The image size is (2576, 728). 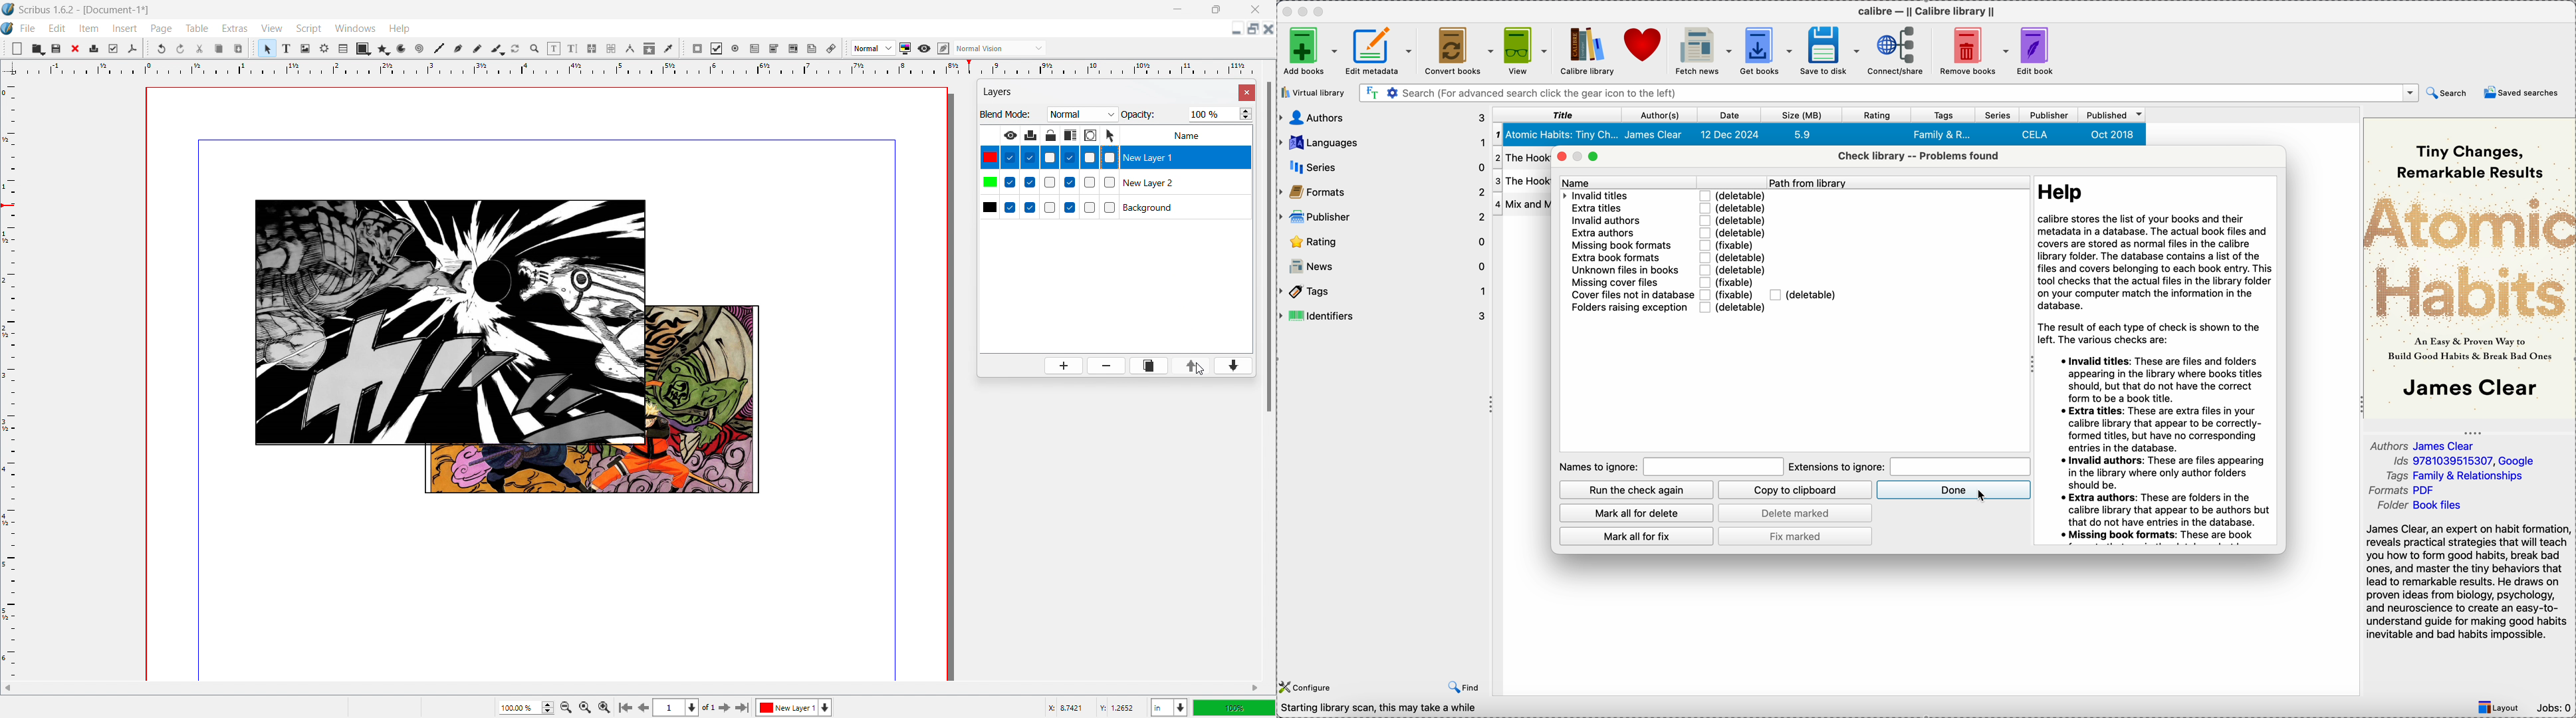 What do you see at coordinates (1837, 468) in the screenshot?
I see `extensions to ignore` at bounding box center [1837, 468].